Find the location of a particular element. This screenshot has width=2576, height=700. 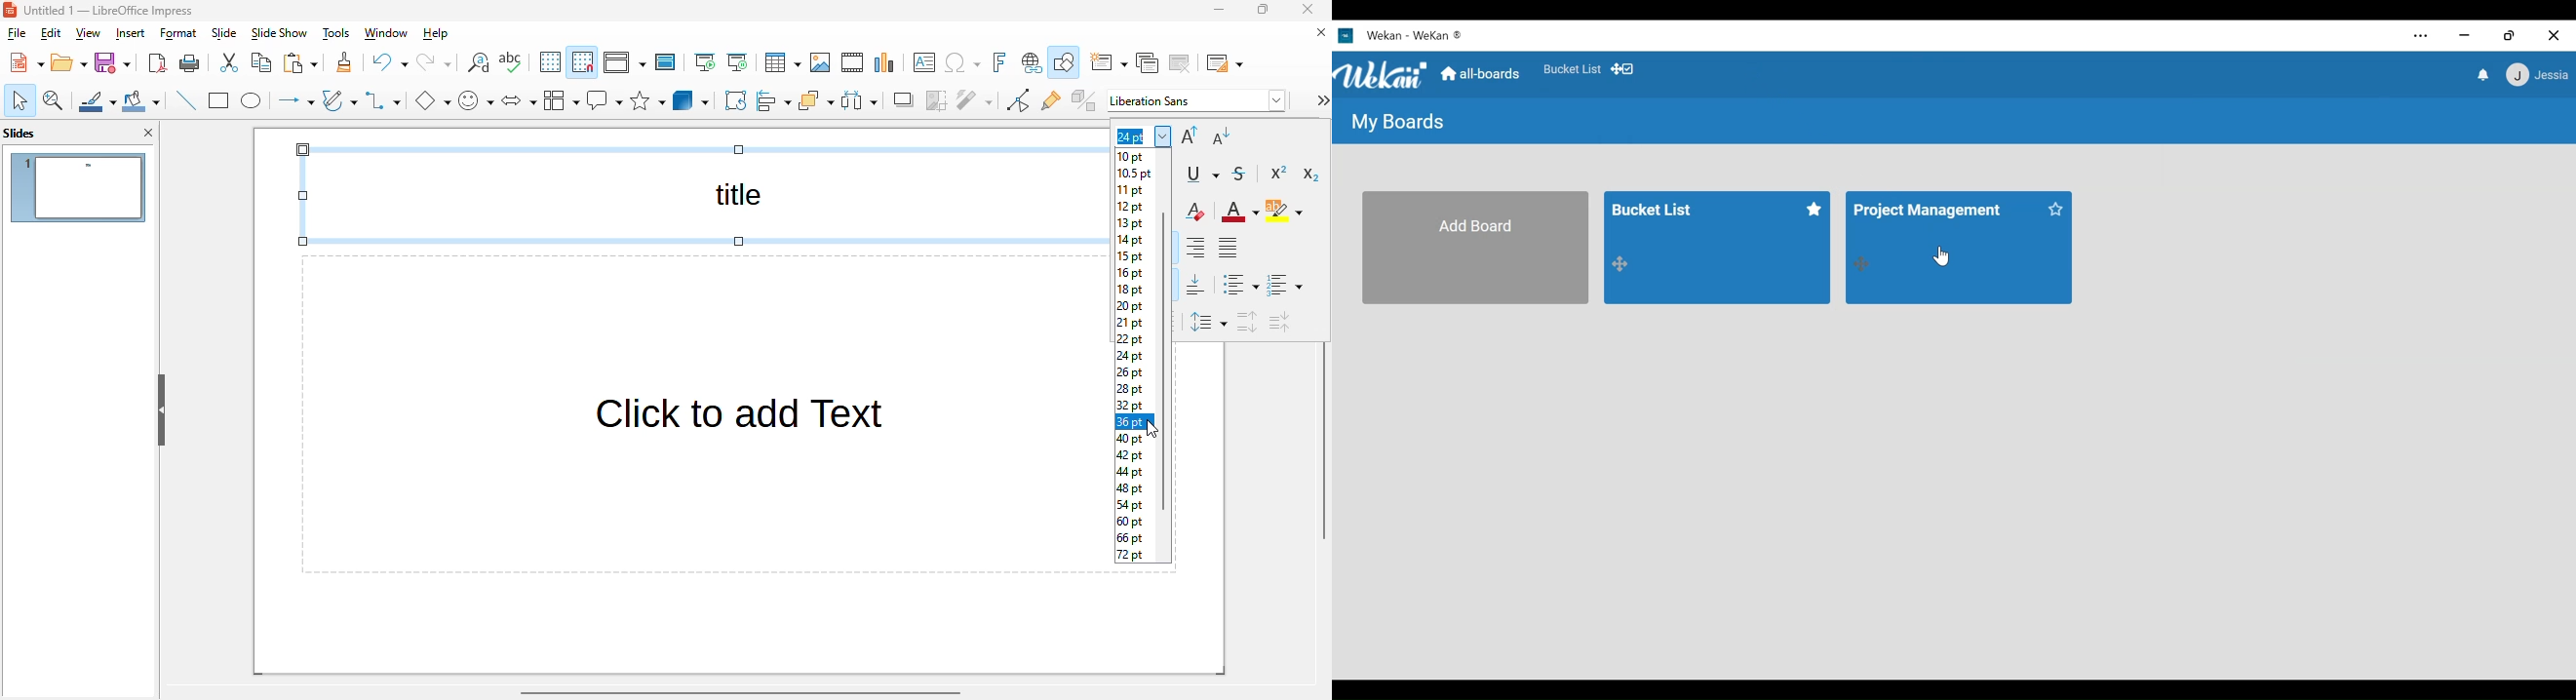

close document is located at coordinates (1317, 32).